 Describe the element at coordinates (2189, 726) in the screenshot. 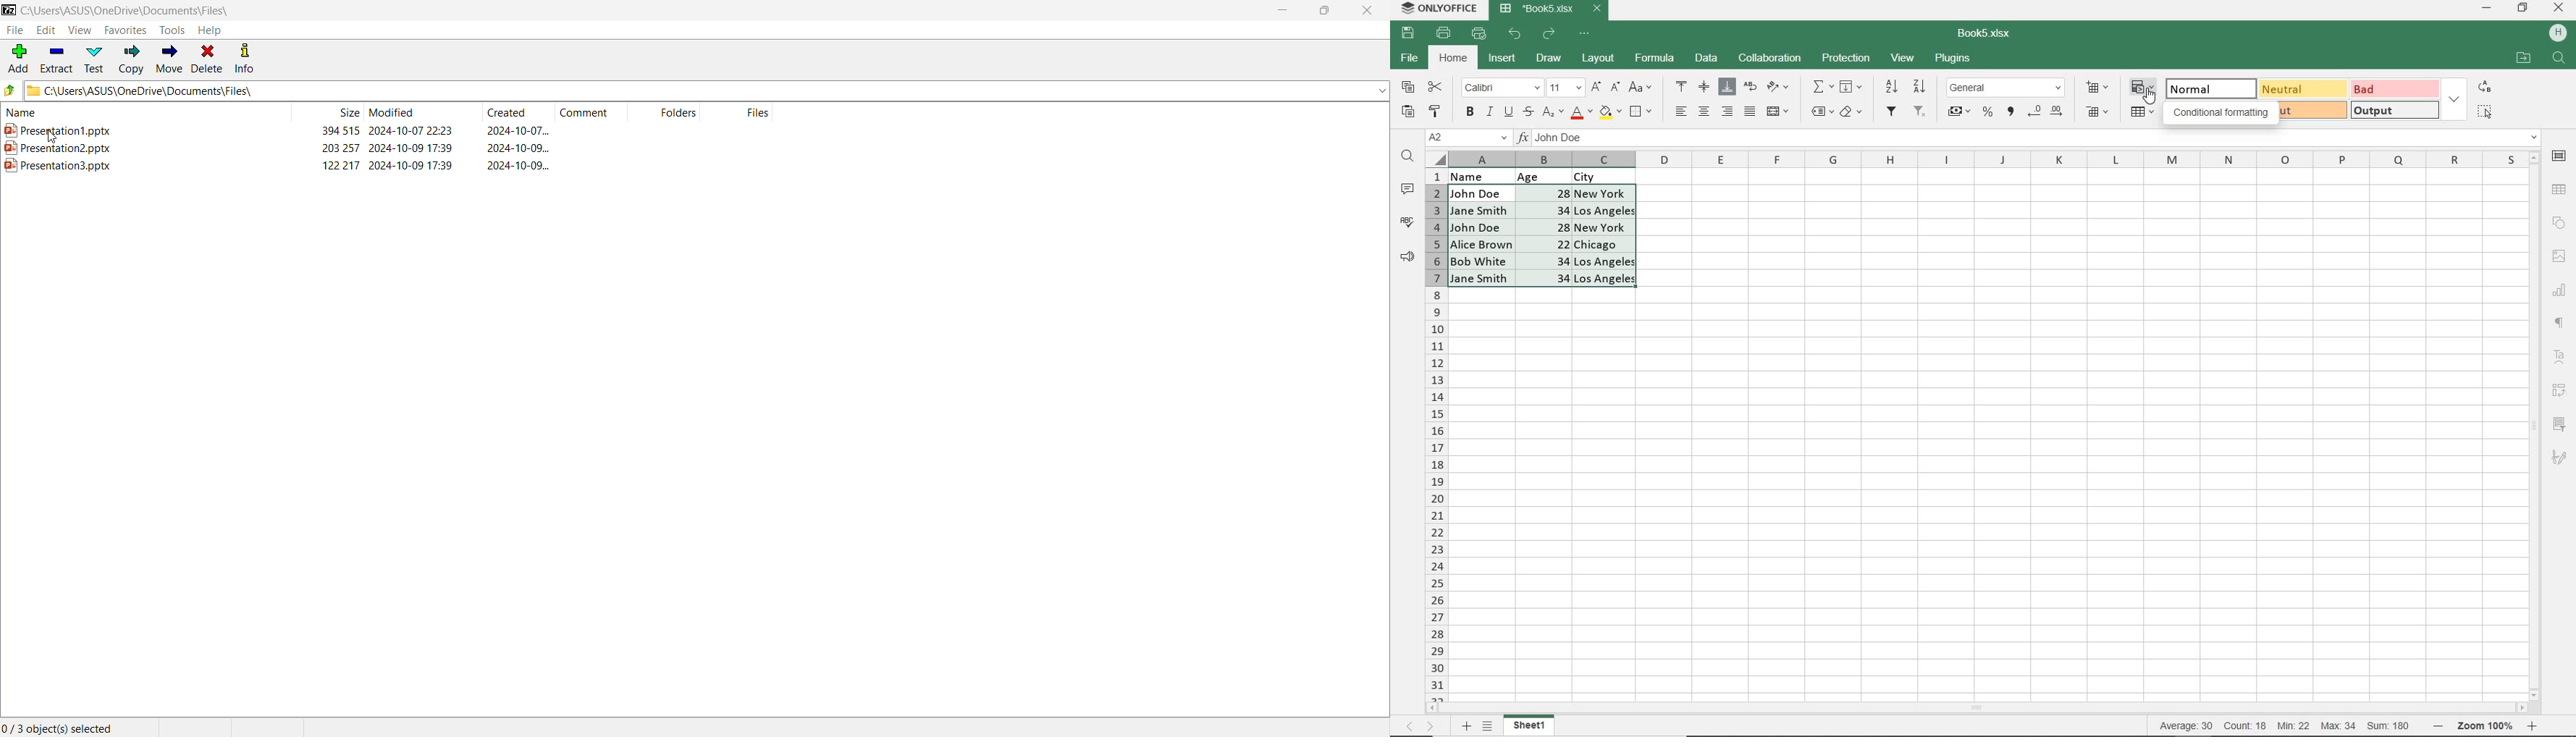

I see `average` at that location.